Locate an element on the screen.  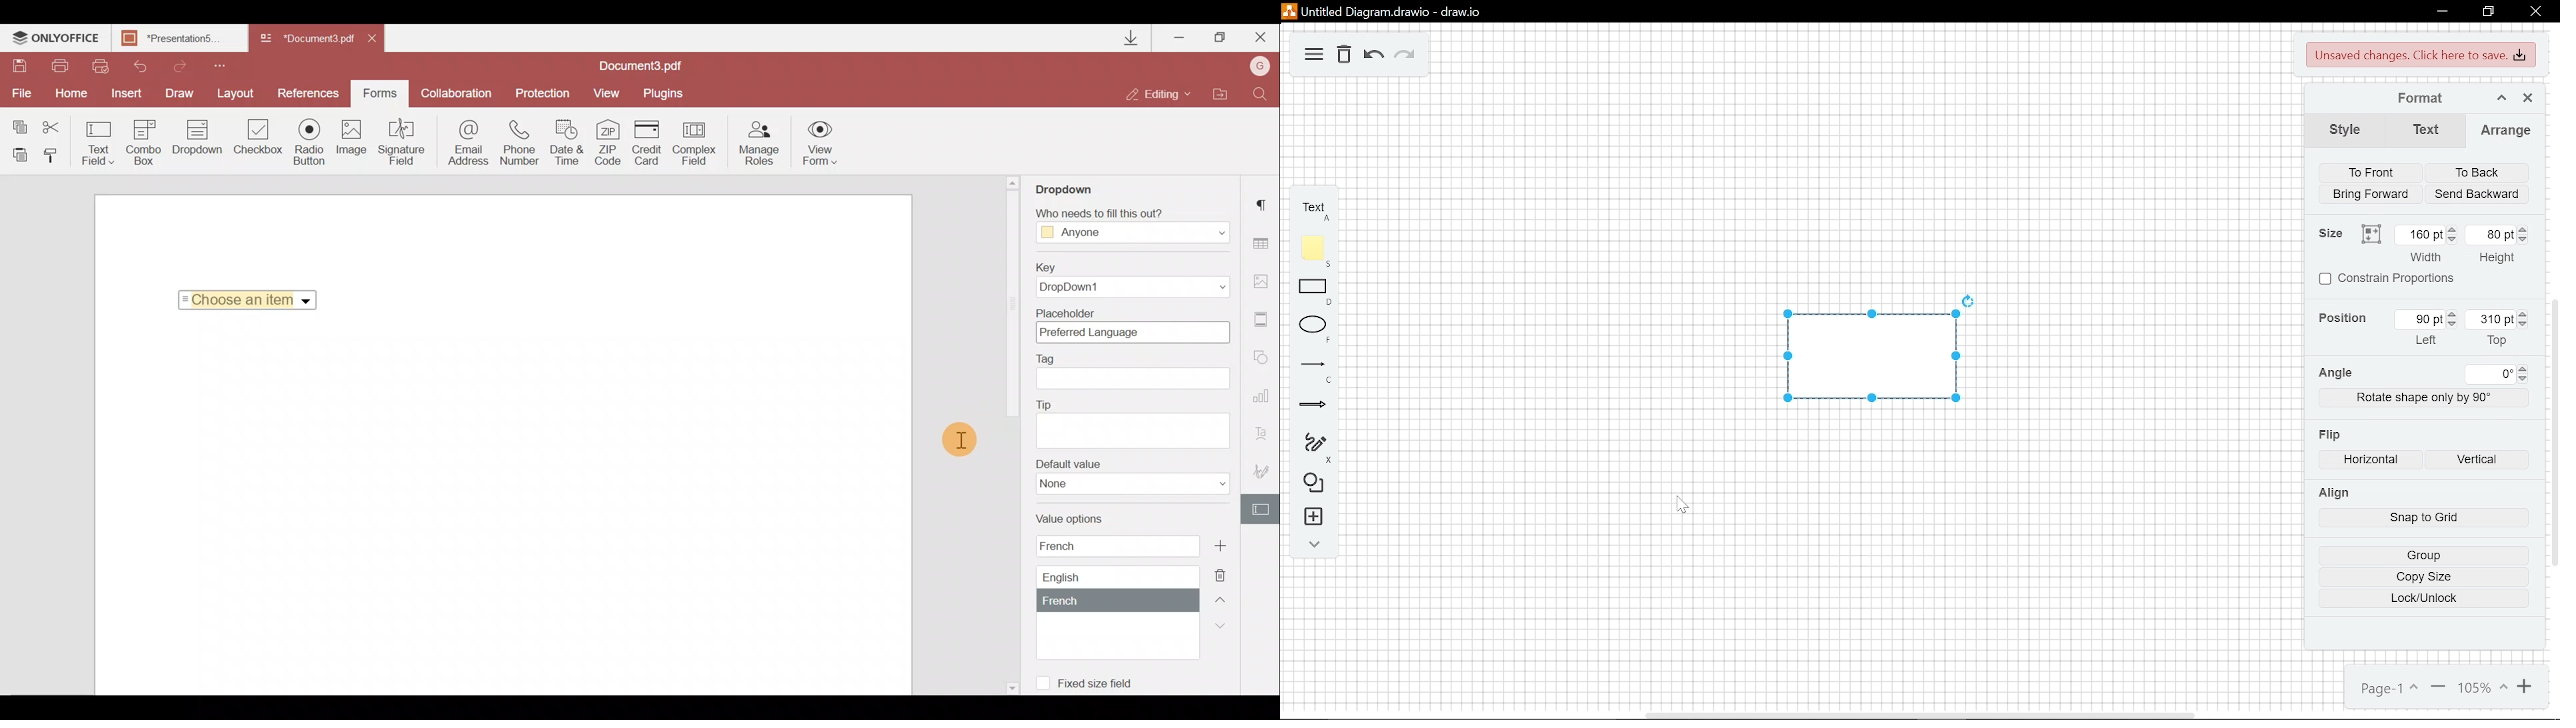
Phone number is located at coordinates (521, 143).